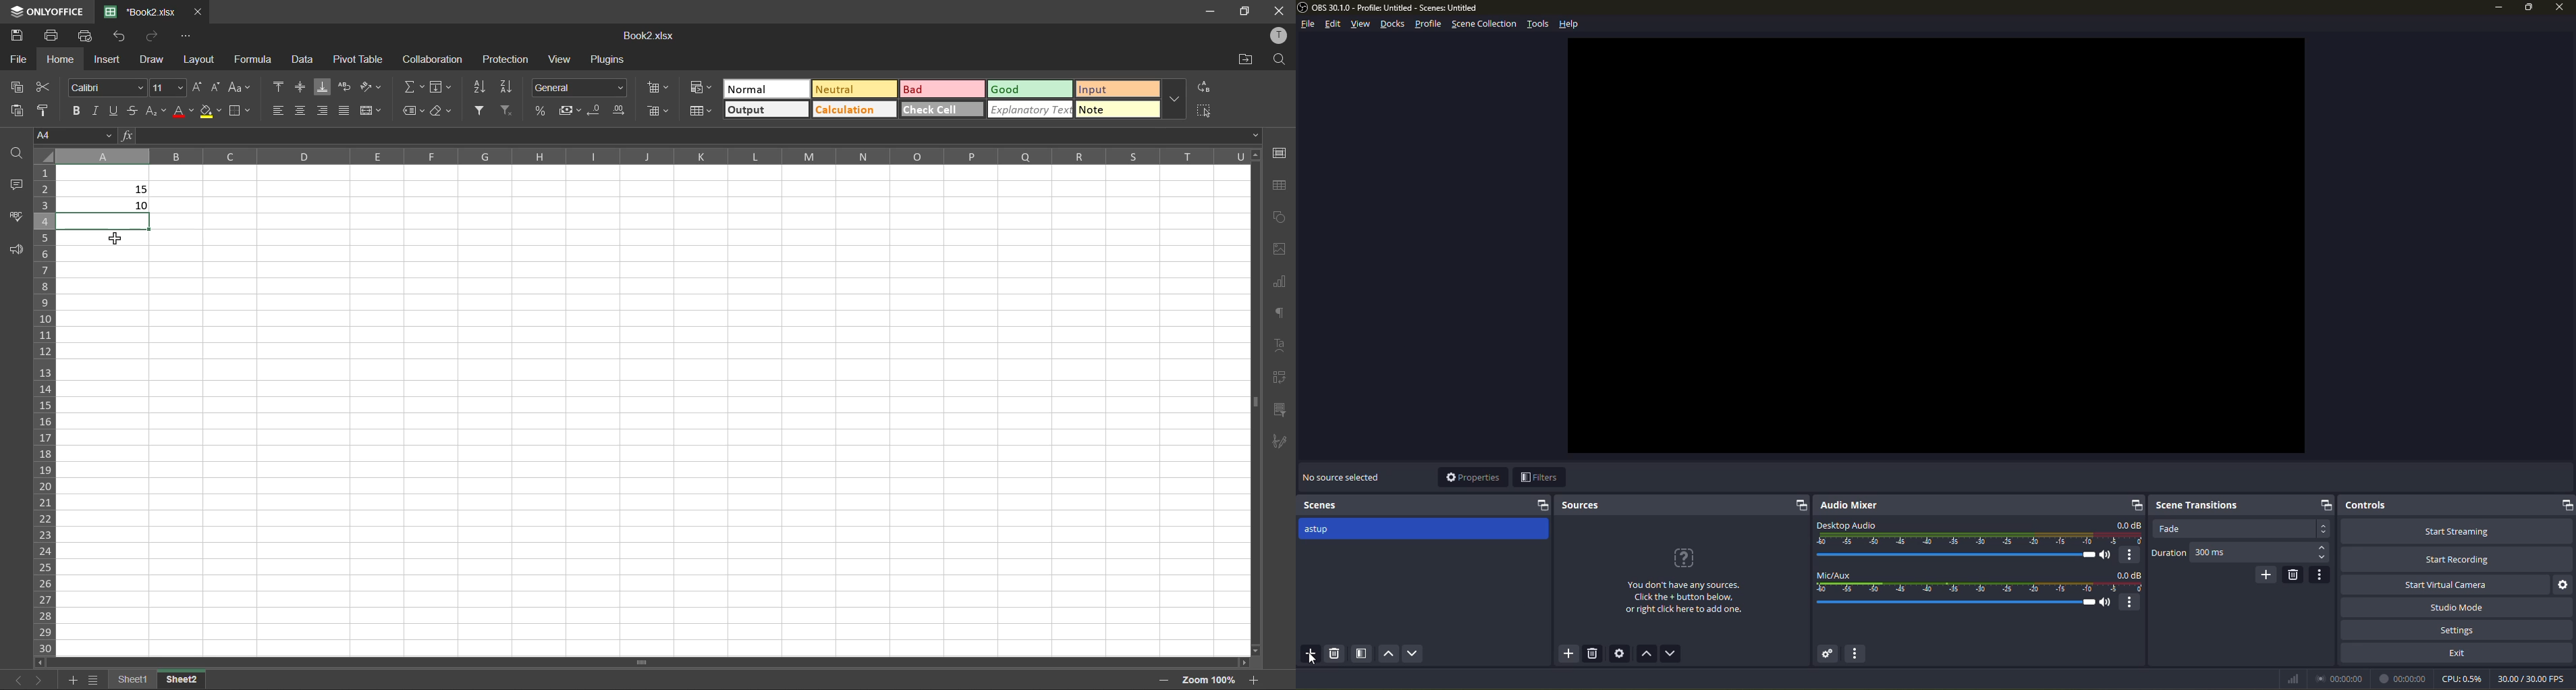 The height and width of the screenshot is (700, 2576). I want to click on advanced audio properties, so click(1828, 654).